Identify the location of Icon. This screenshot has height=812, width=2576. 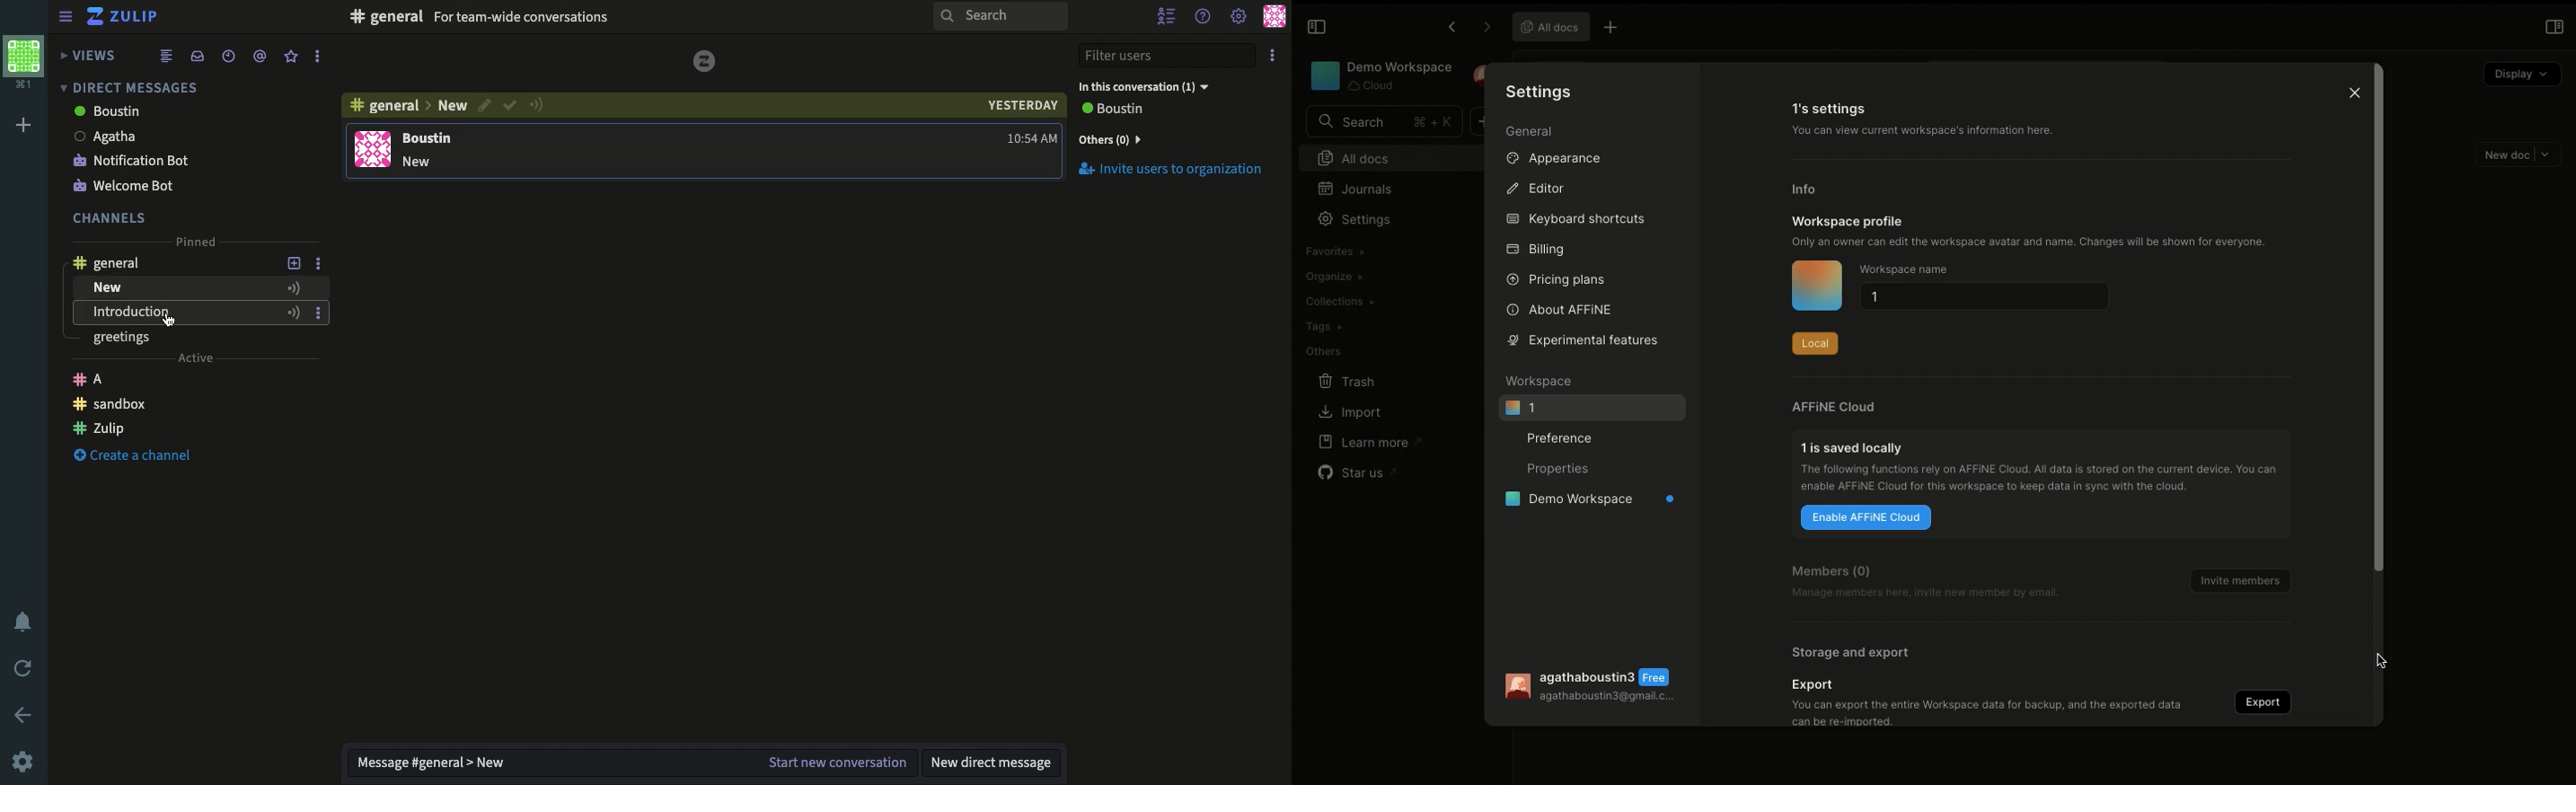
(1818, 286).